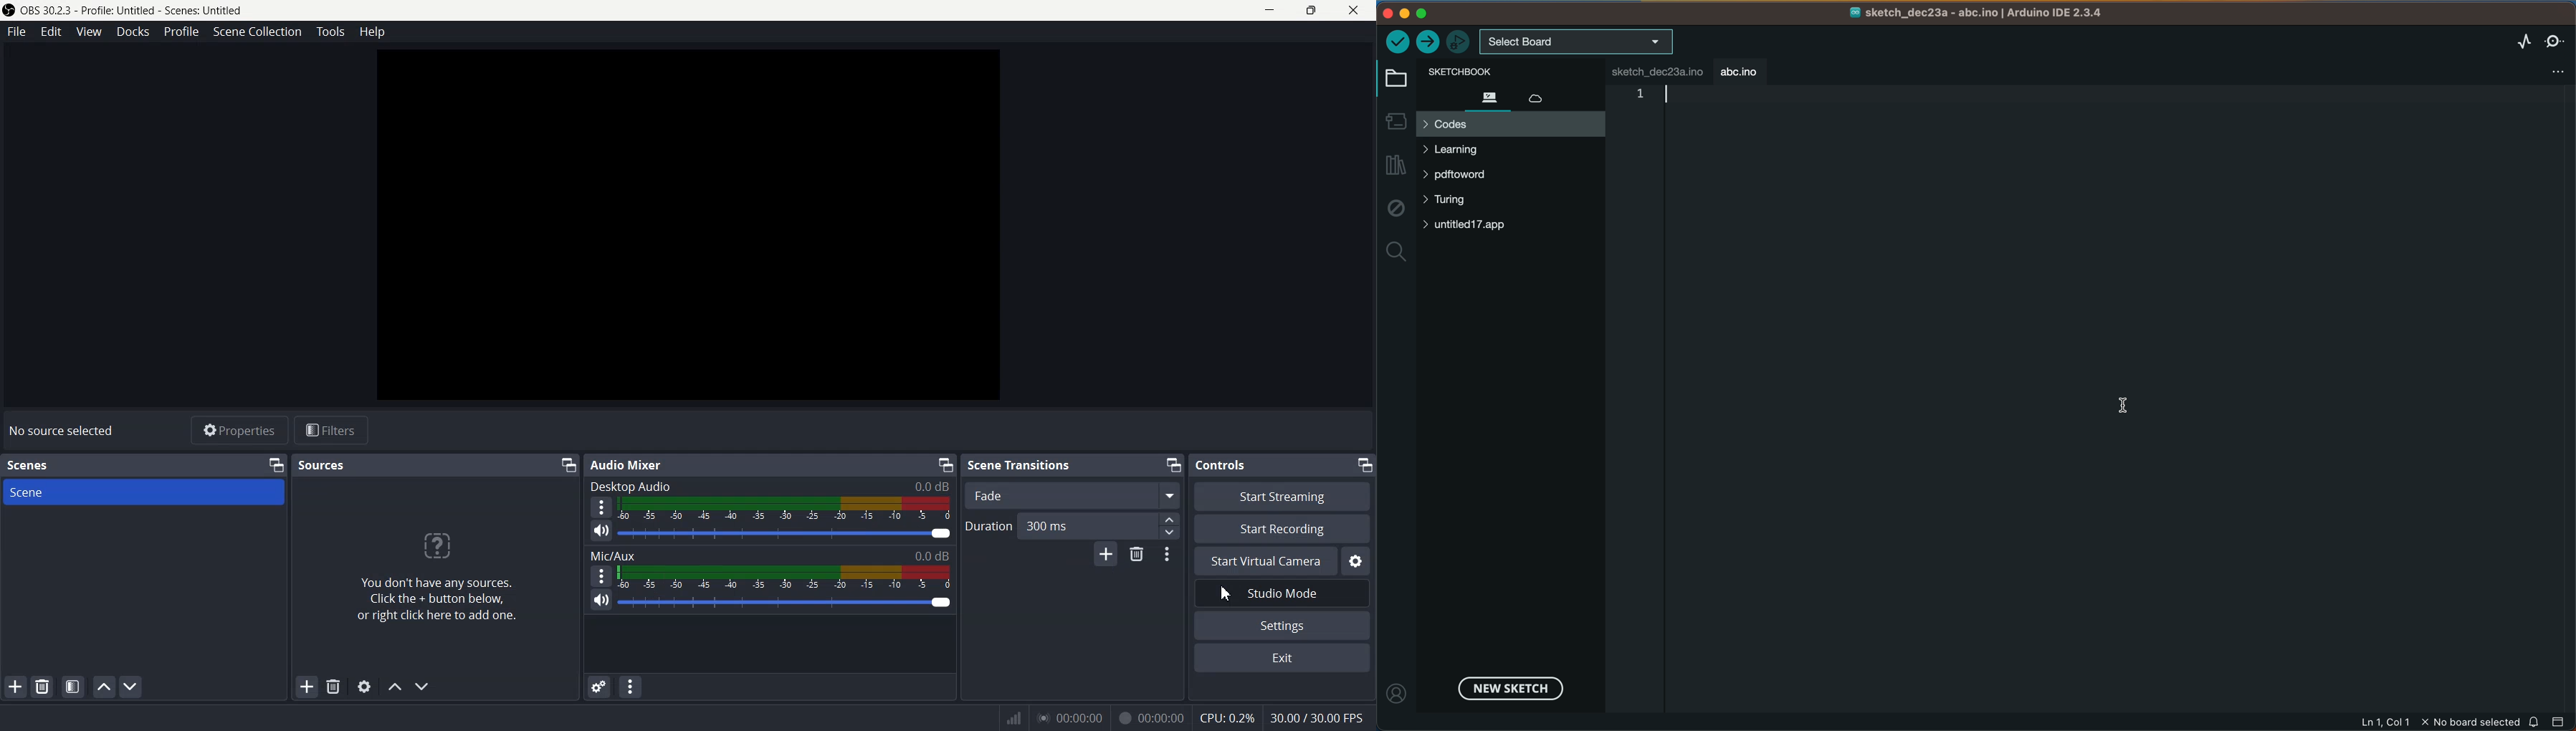 The height and width of the screenshot is (756, 2576). What do you see at coordinates (1283, 658) in the screenshot?
I see `Exit` at bounding box center [1283, 658].